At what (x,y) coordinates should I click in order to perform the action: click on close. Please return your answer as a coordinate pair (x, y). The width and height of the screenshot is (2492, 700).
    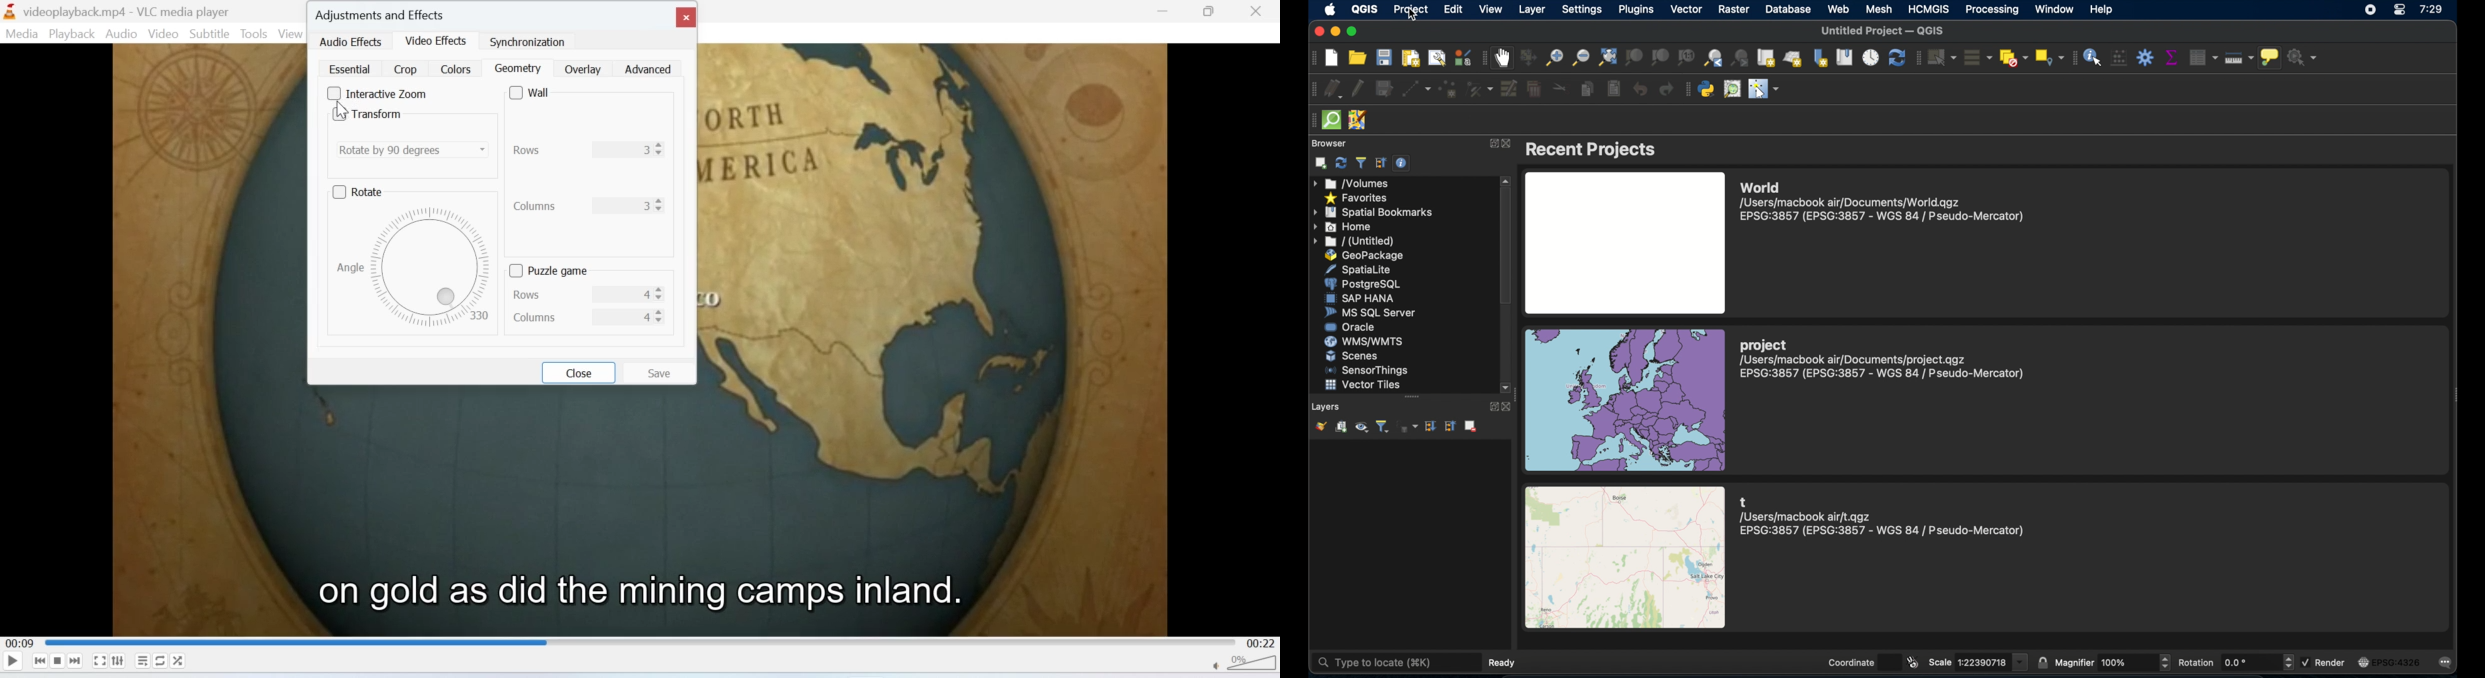
    Looking at the image, I should click on (1509, 144).